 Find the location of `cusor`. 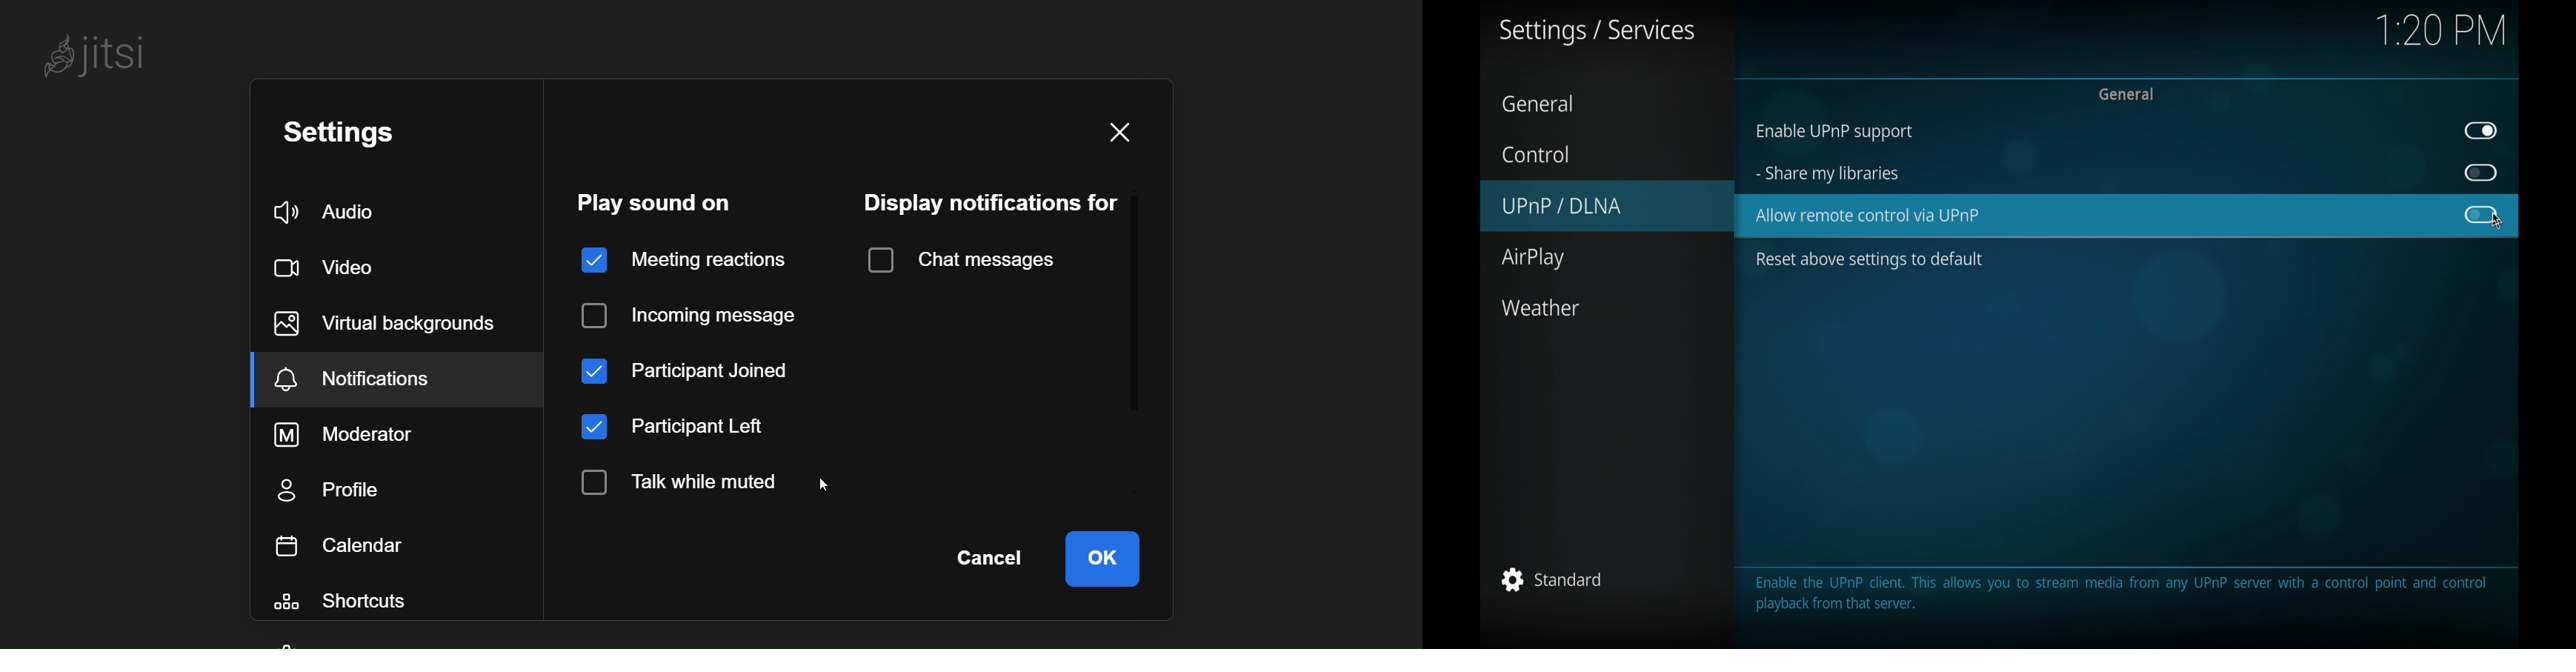

cusor is located at coordinates (831, 487).